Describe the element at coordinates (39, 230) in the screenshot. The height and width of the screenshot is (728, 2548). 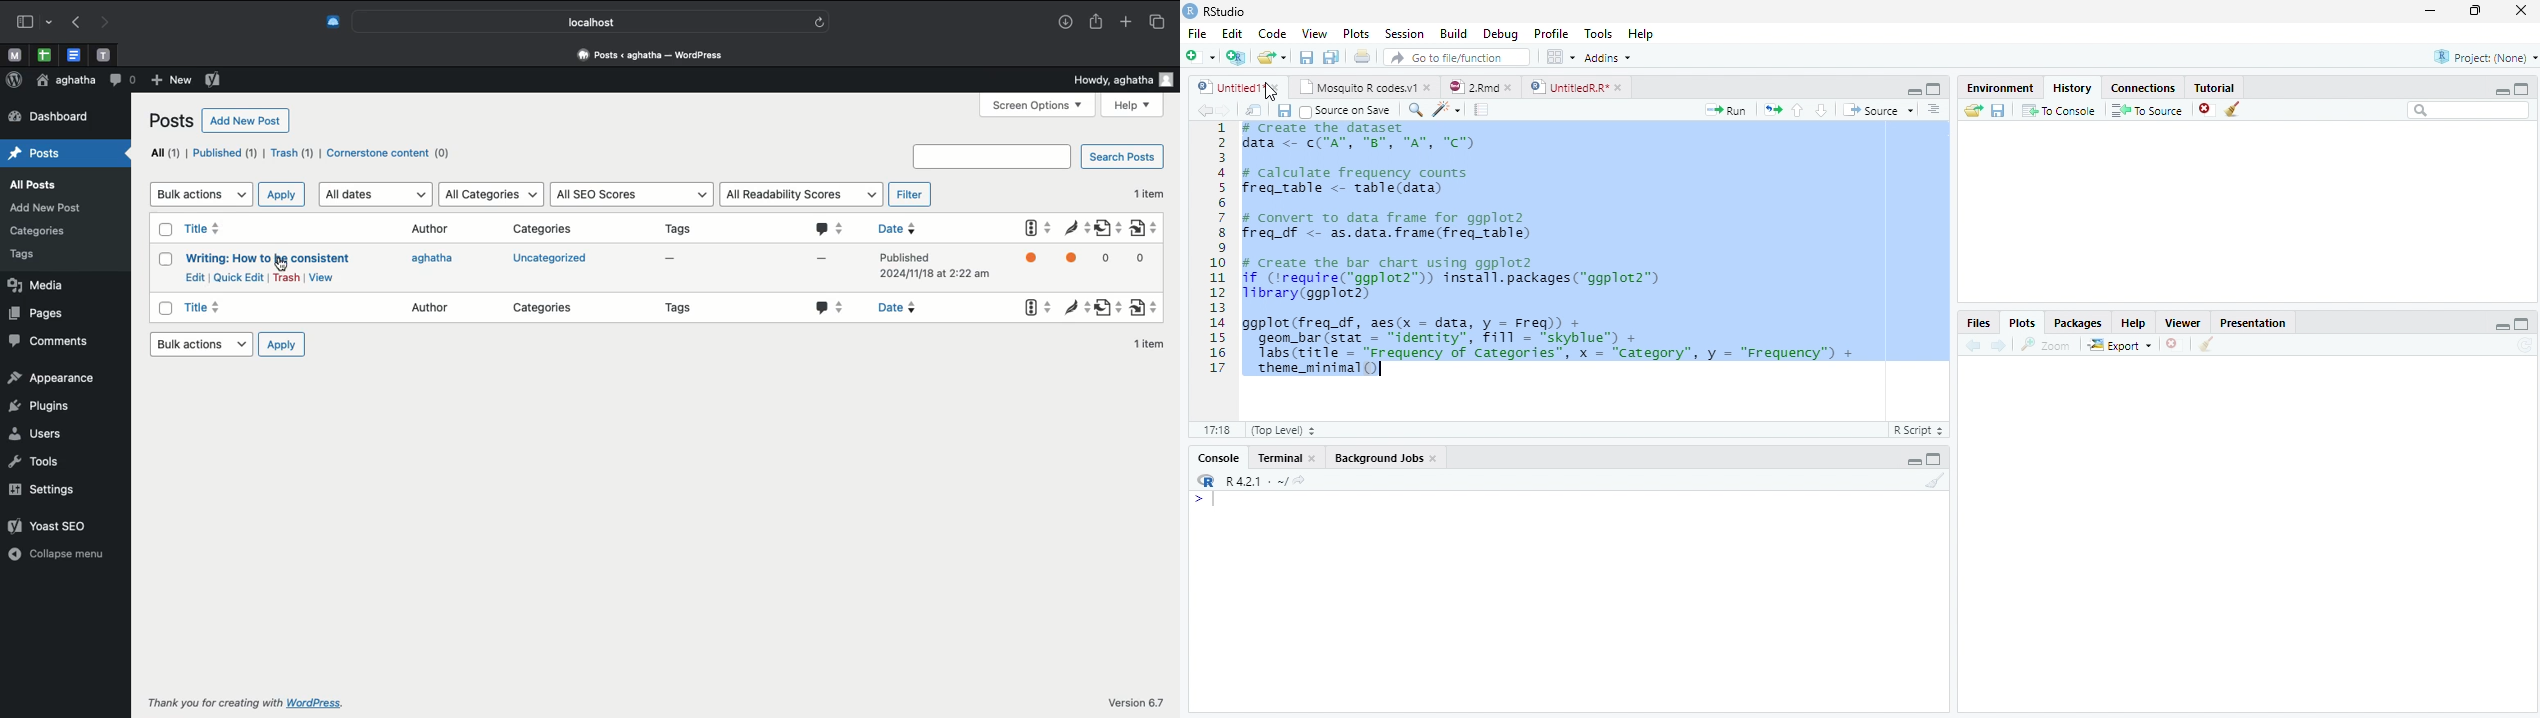
I see `categories` at that location.